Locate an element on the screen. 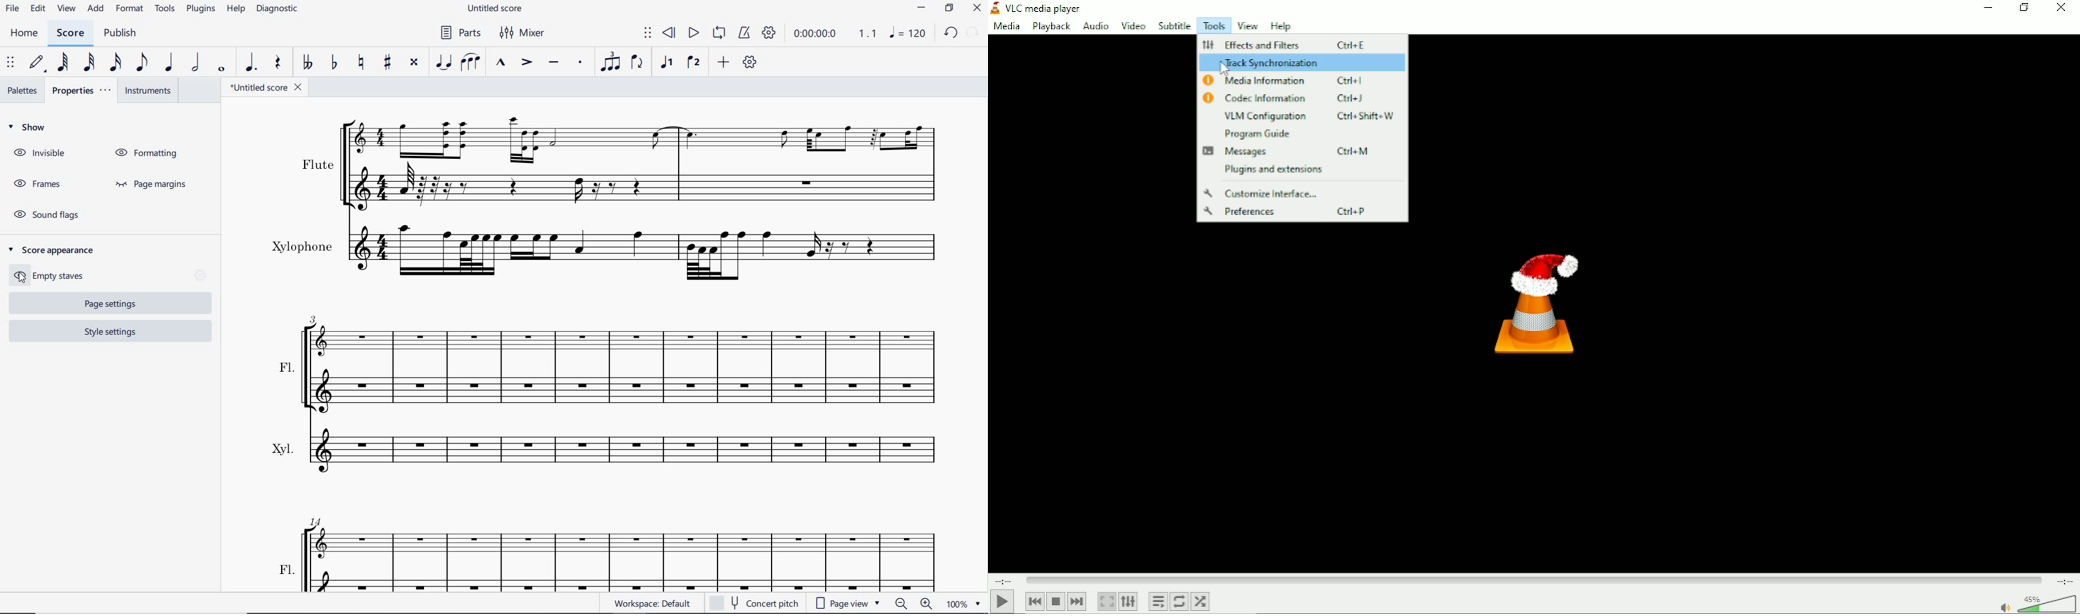 This screenshot has height=616, width=2100. MARCATO is located at coordinates (501, 63).